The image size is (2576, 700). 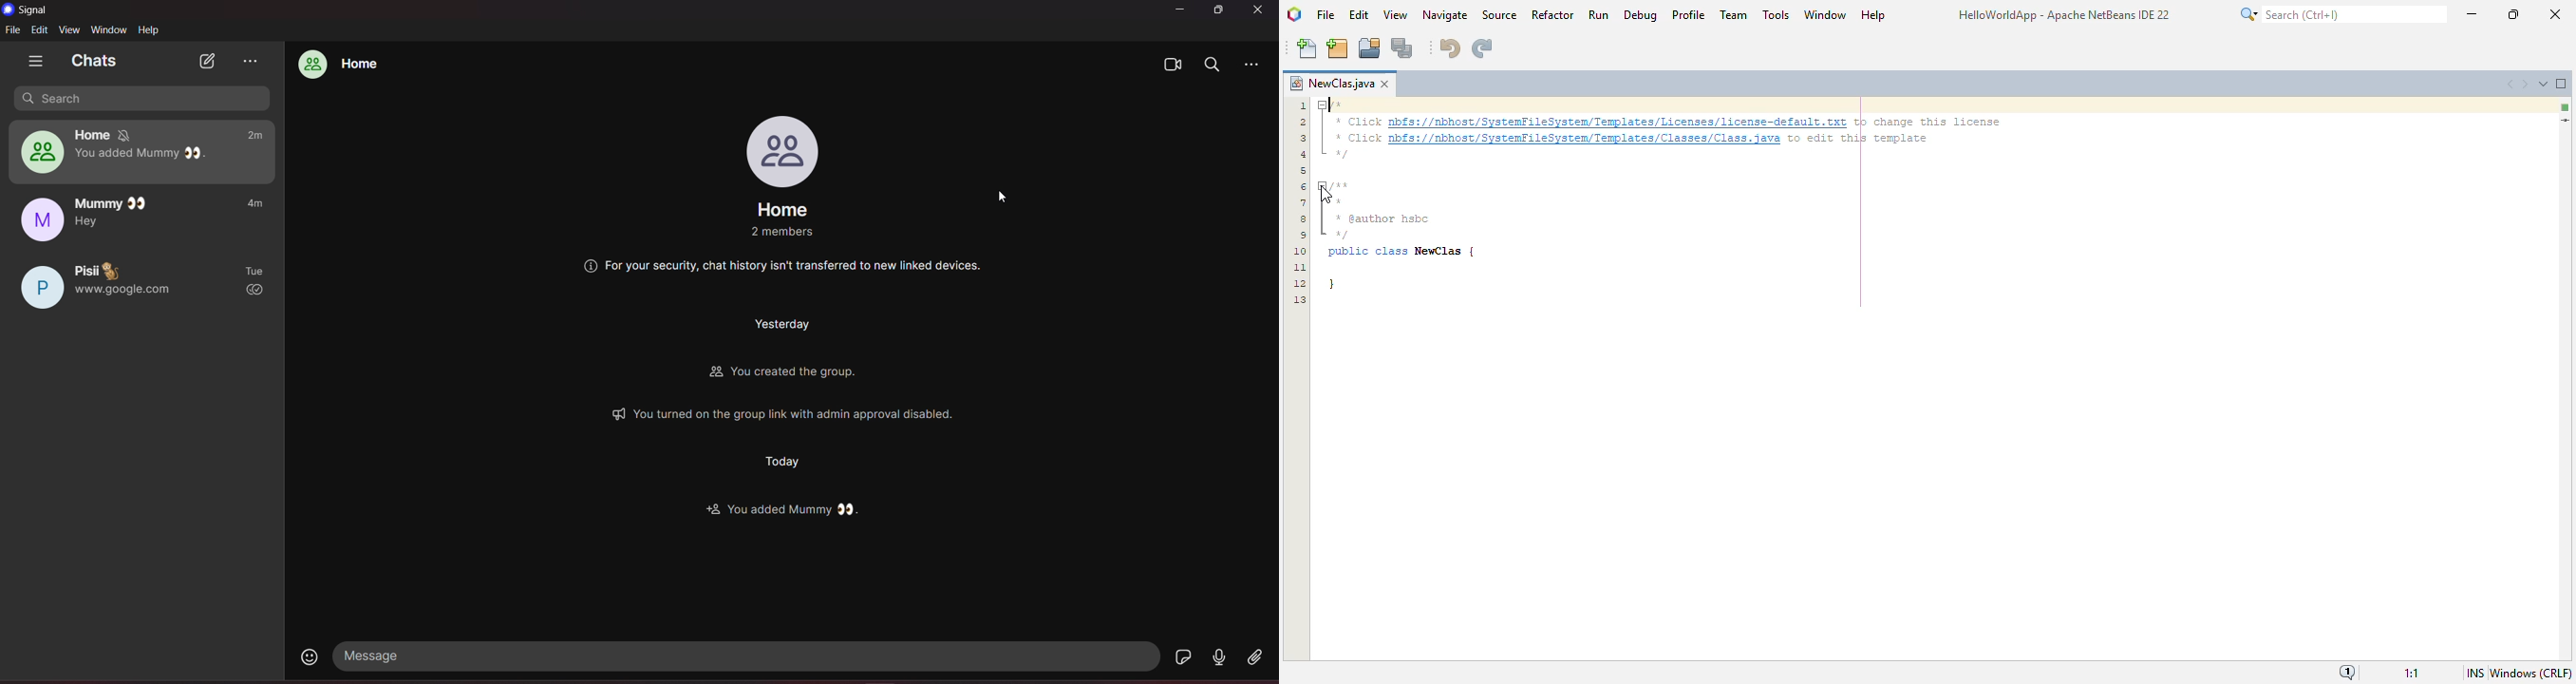 I want to click on , so click(x=780, y=327).